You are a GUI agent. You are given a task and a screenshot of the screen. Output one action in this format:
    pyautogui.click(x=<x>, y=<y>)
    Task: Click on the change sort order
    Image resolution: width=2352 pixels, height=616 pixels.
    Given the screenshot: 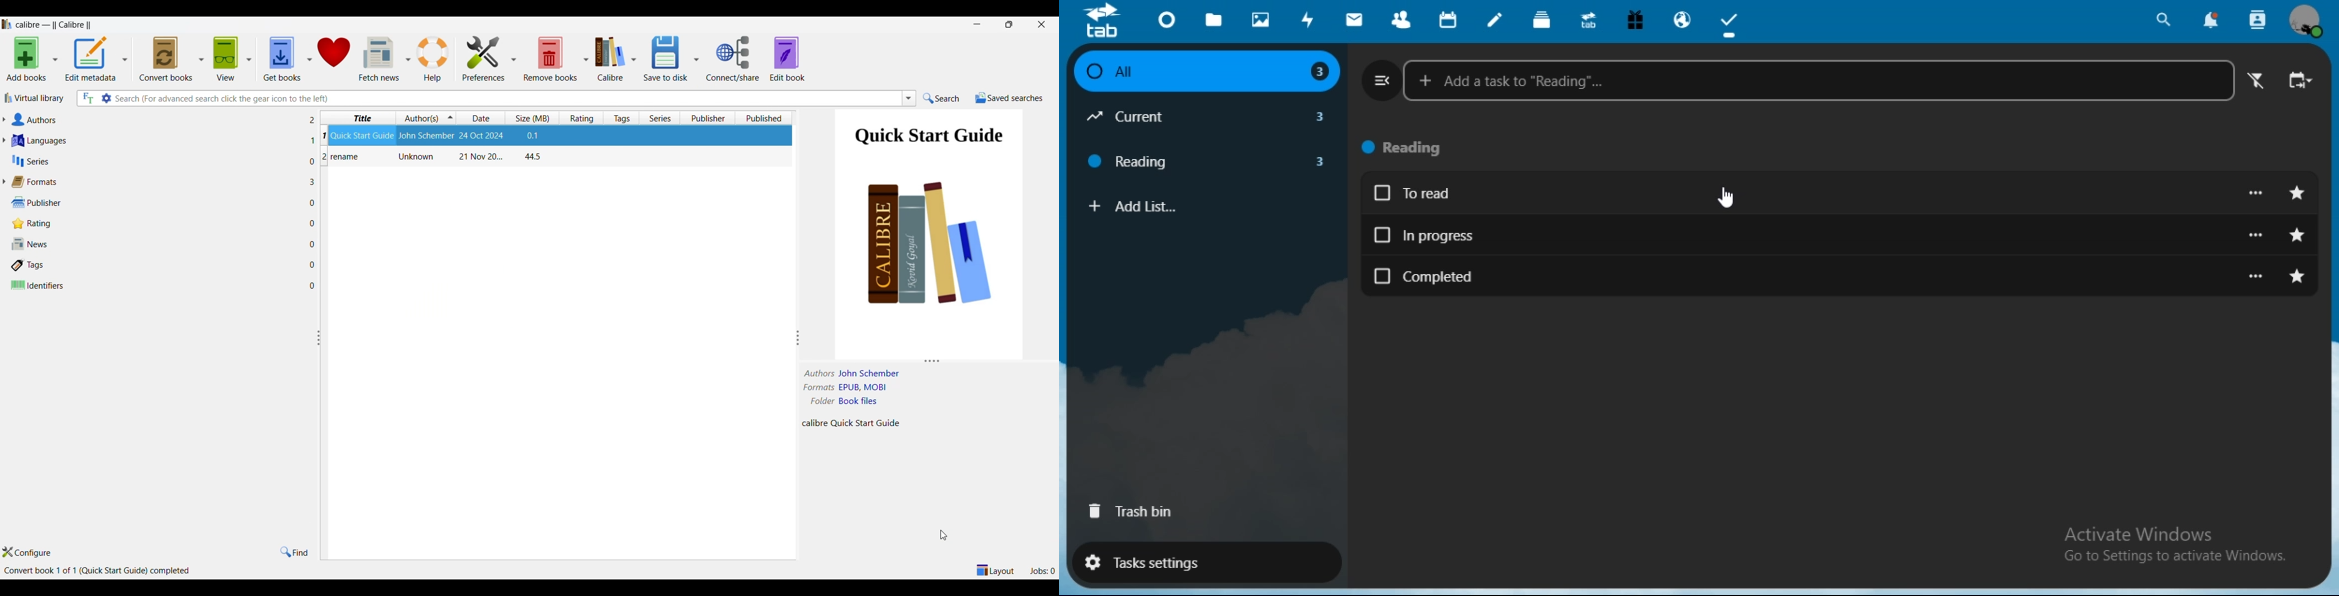 What is the action you would take?
    pyautogui.click(x=2301, y=83)
    